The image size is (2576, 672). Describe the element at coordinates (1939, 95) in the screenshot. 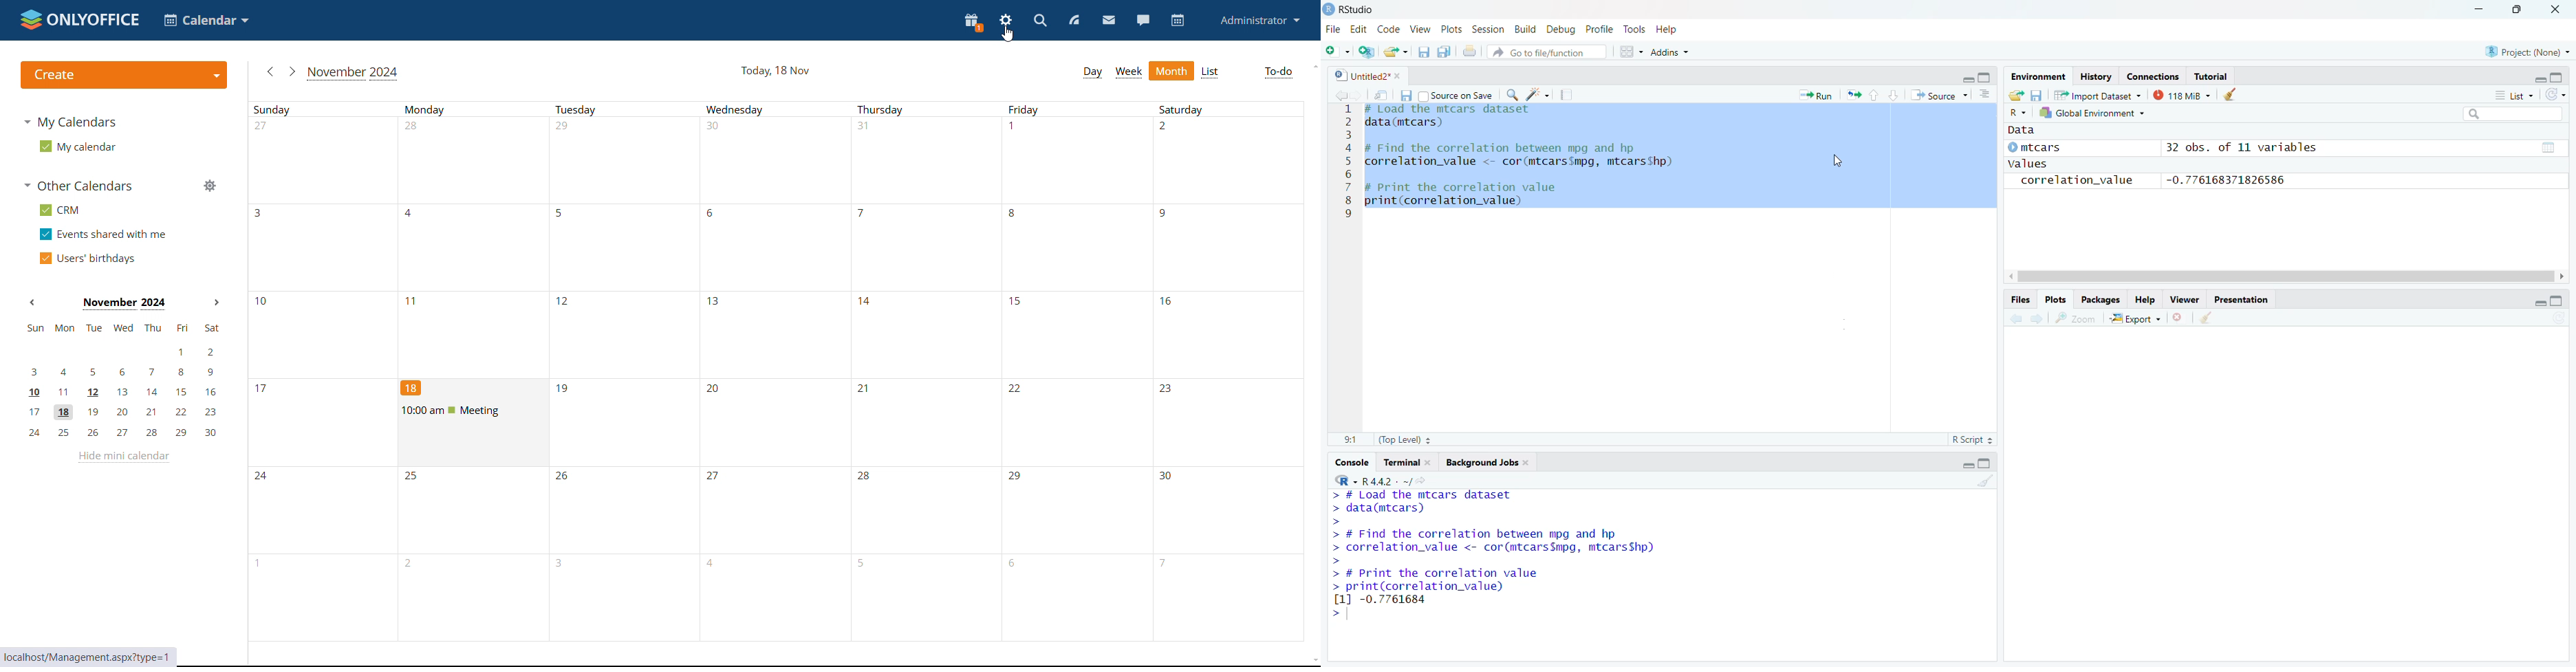

I see `Source the contents of the active document` at that location.